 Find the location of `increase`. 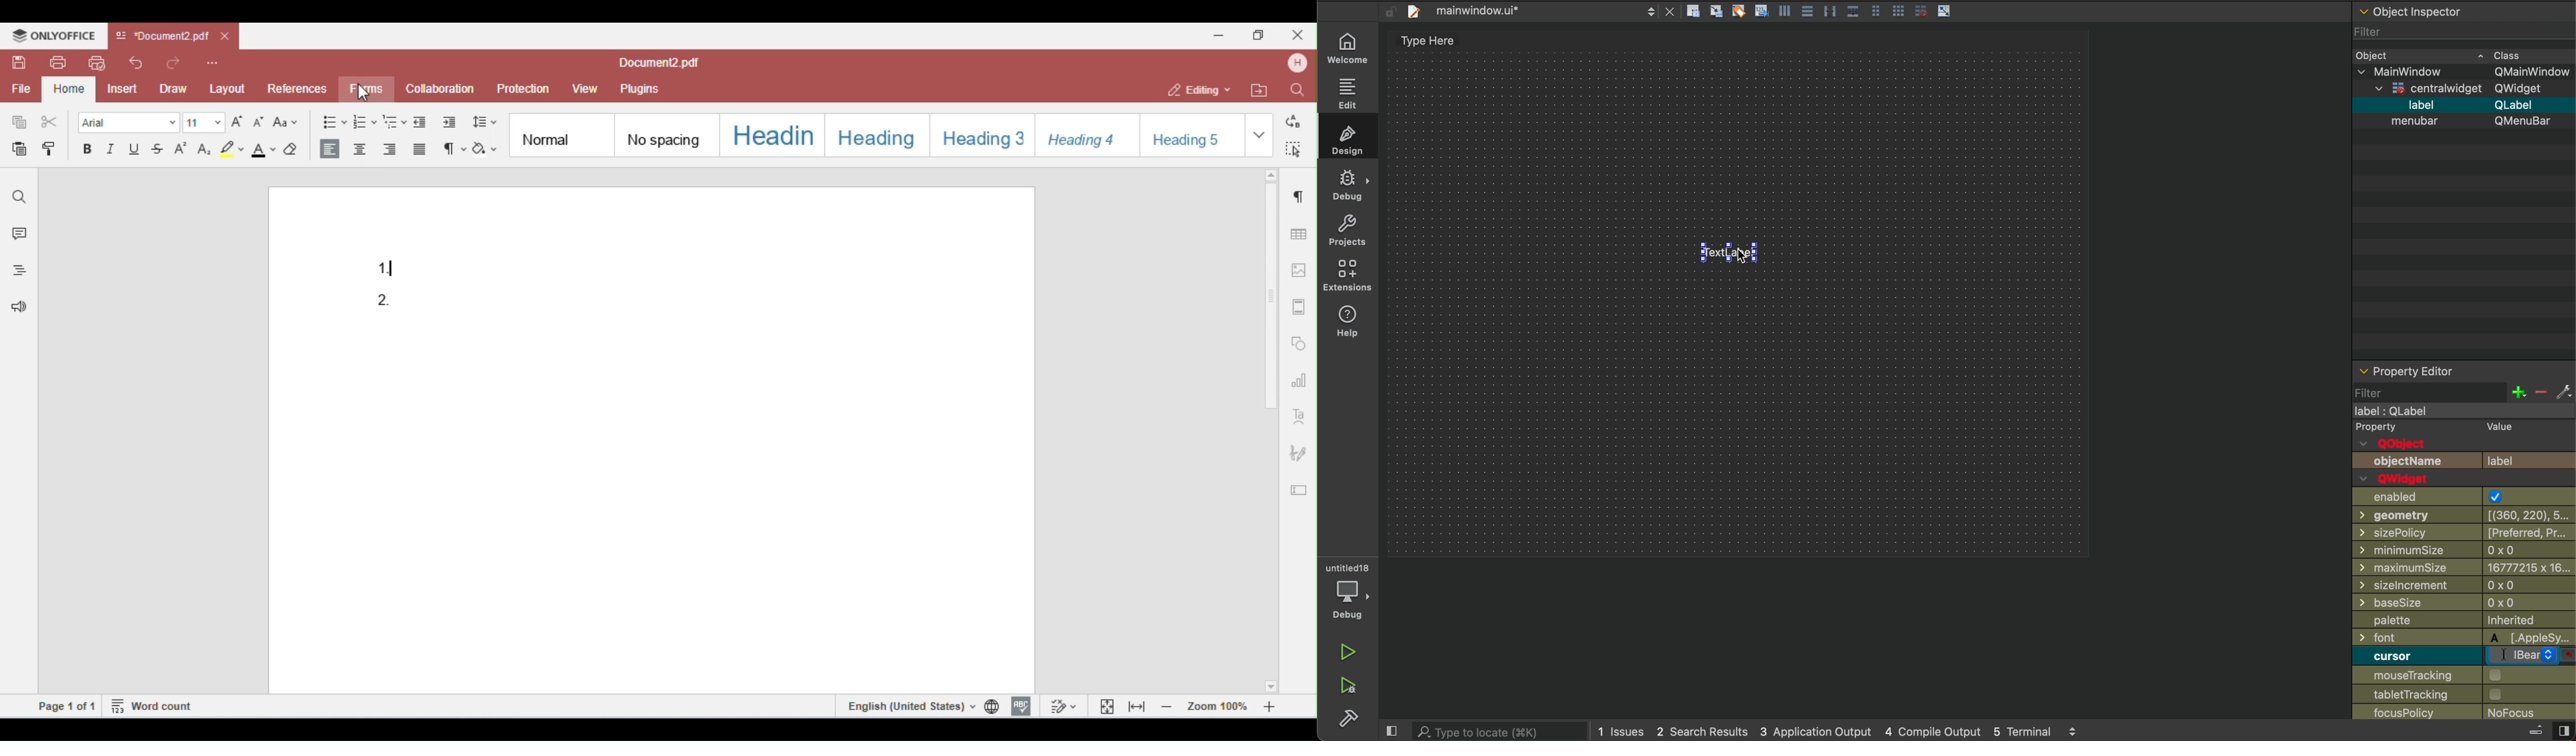

increase is located at coordinates (2513, 392).